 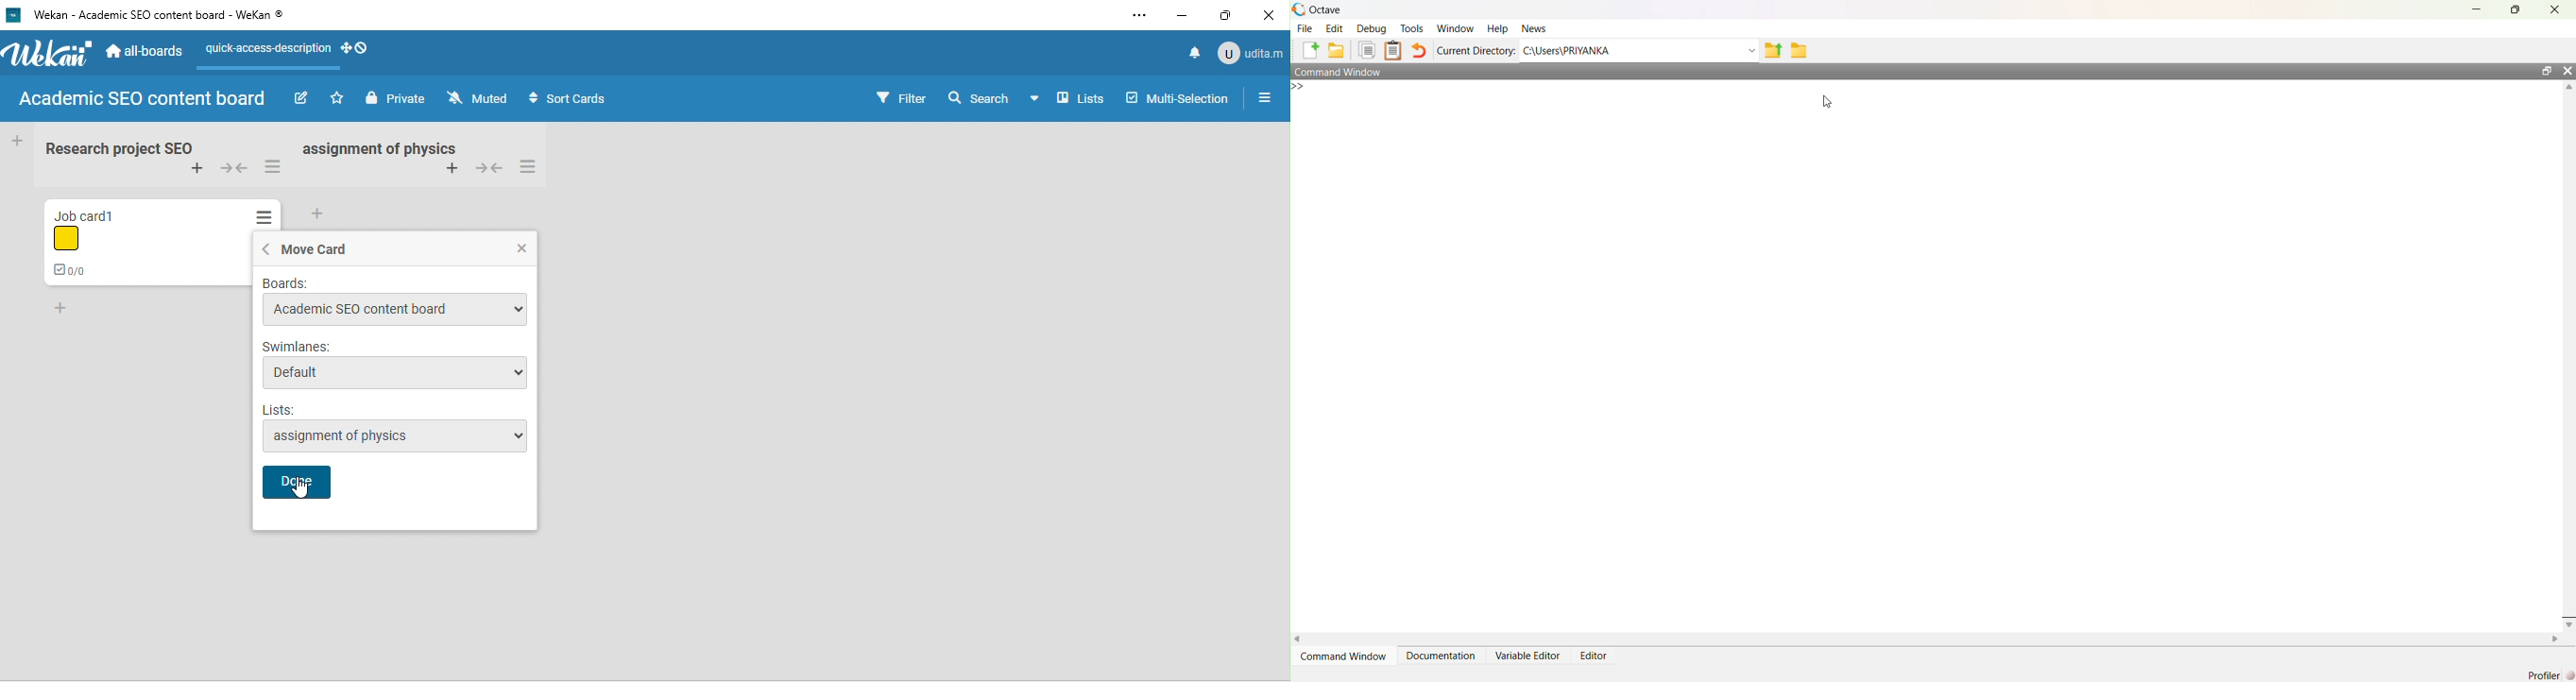 What do you see at coordinates (49, 54) in the screenshot?
I see `wekan logo` at bounding box center [49, 54].